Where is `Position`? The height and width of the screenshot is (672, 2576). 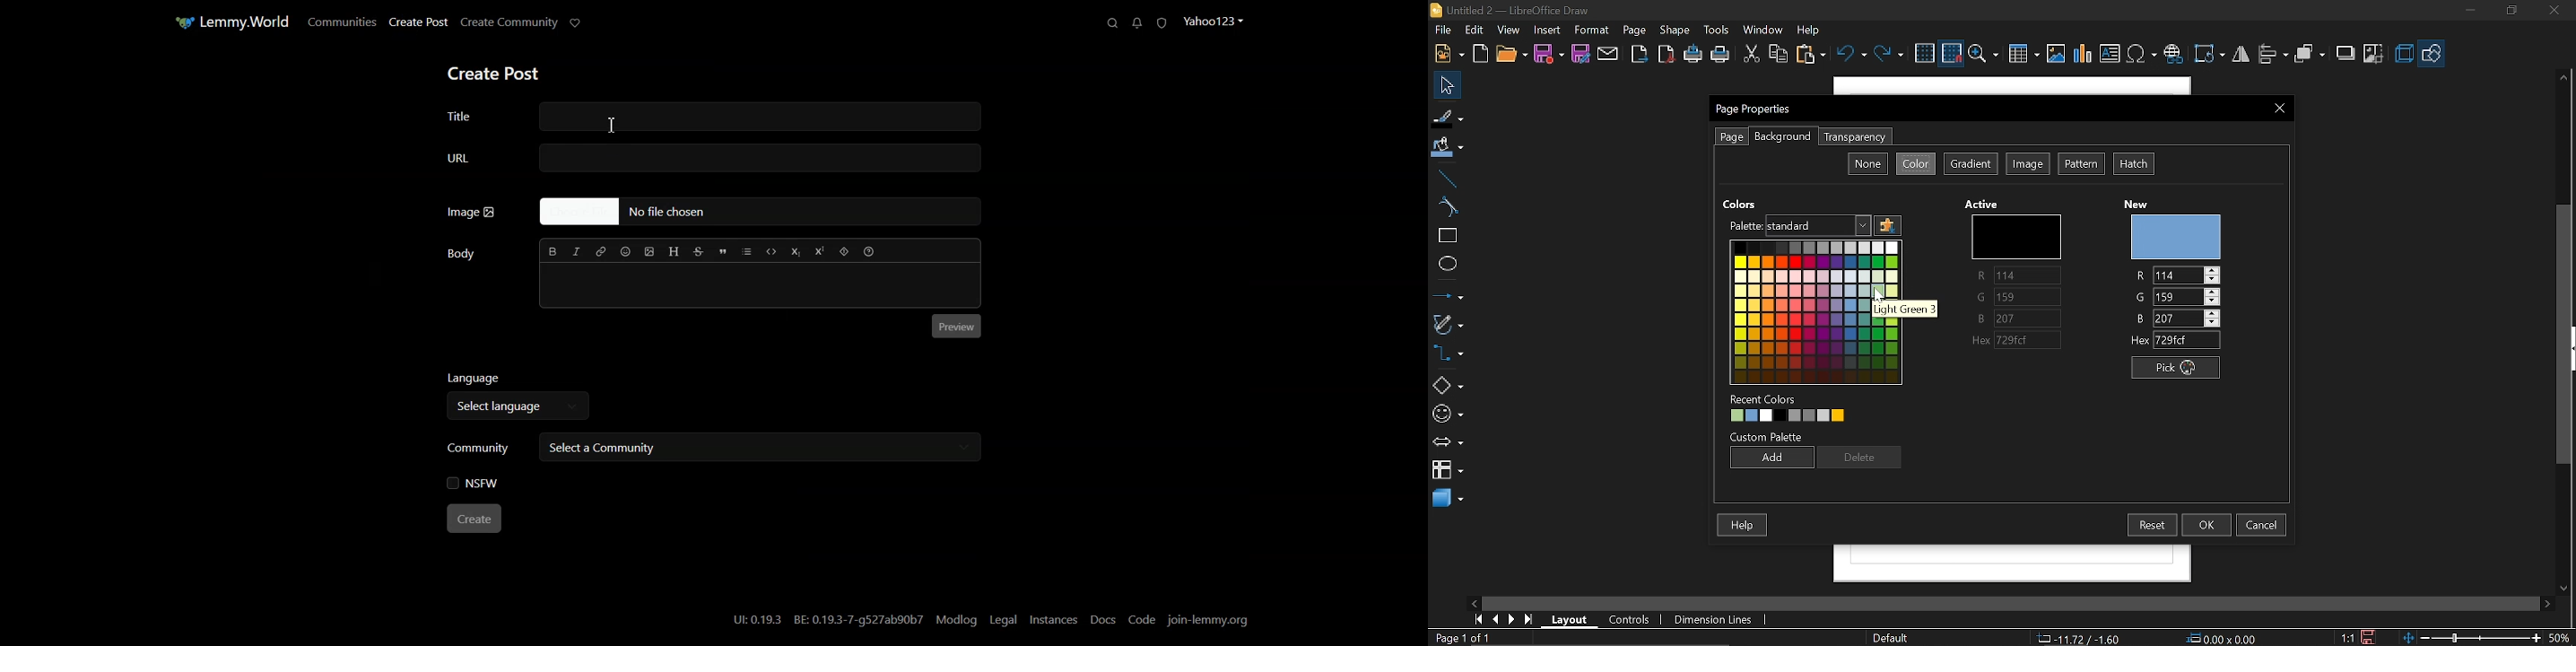 Position is located at coordinates (2223, 637).